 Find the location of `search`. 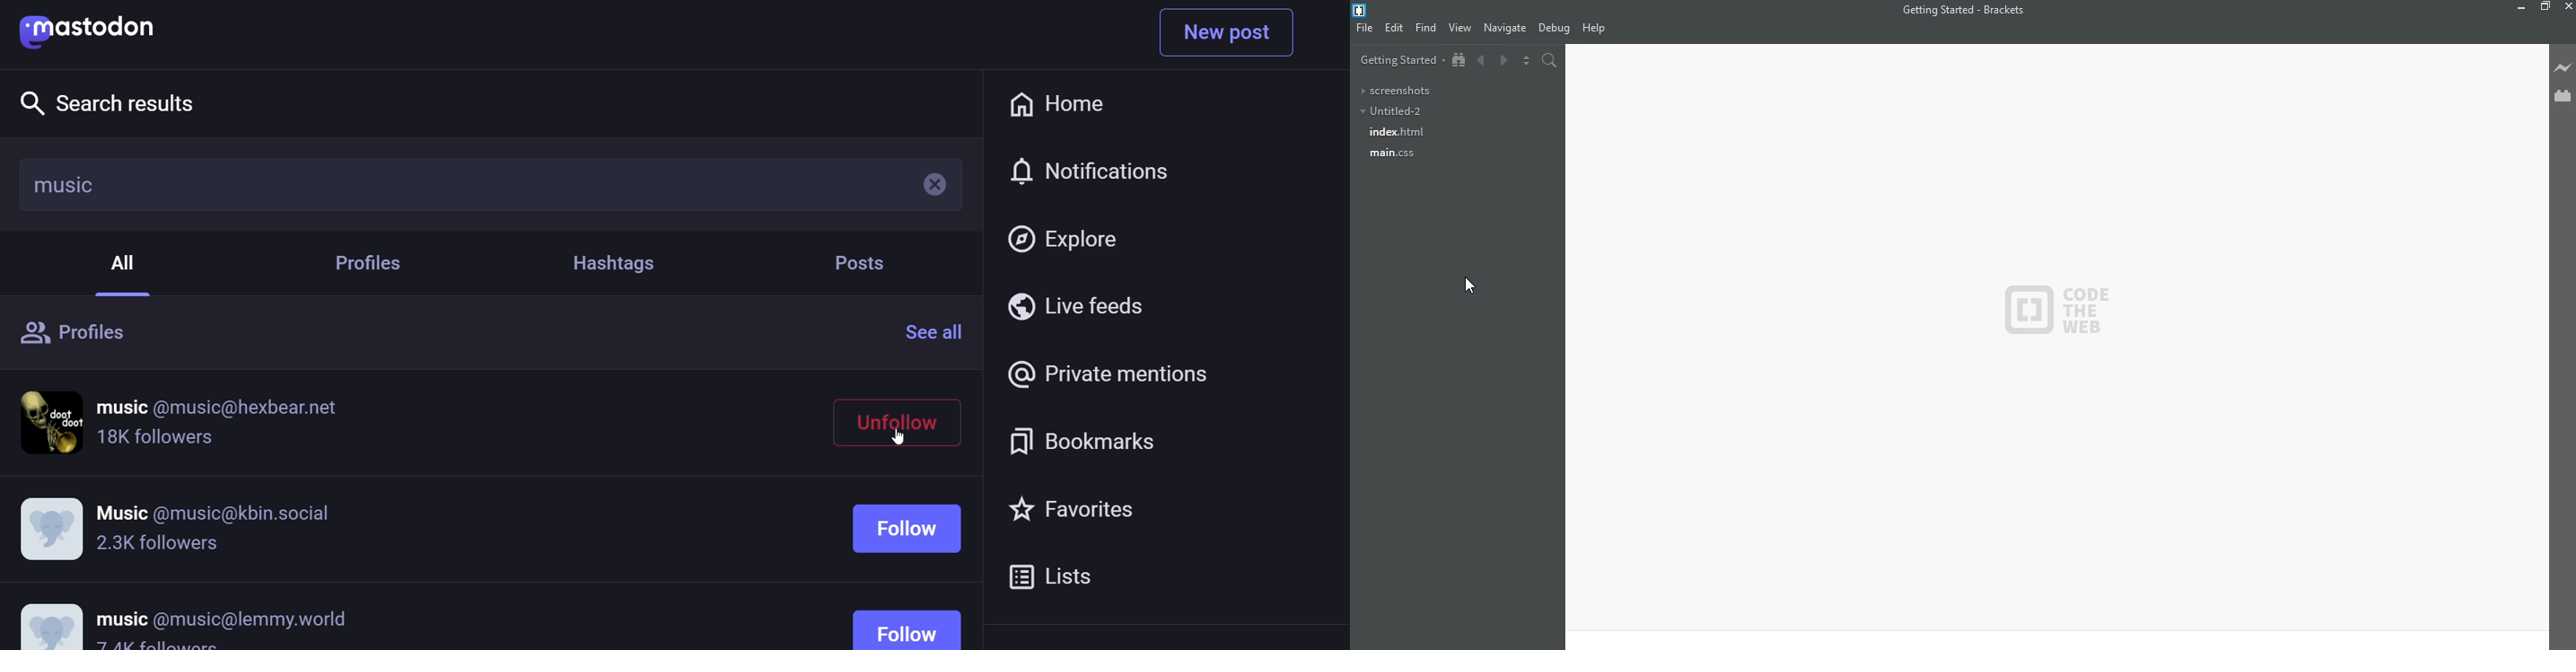

search is located at coordinates (1549, 60).